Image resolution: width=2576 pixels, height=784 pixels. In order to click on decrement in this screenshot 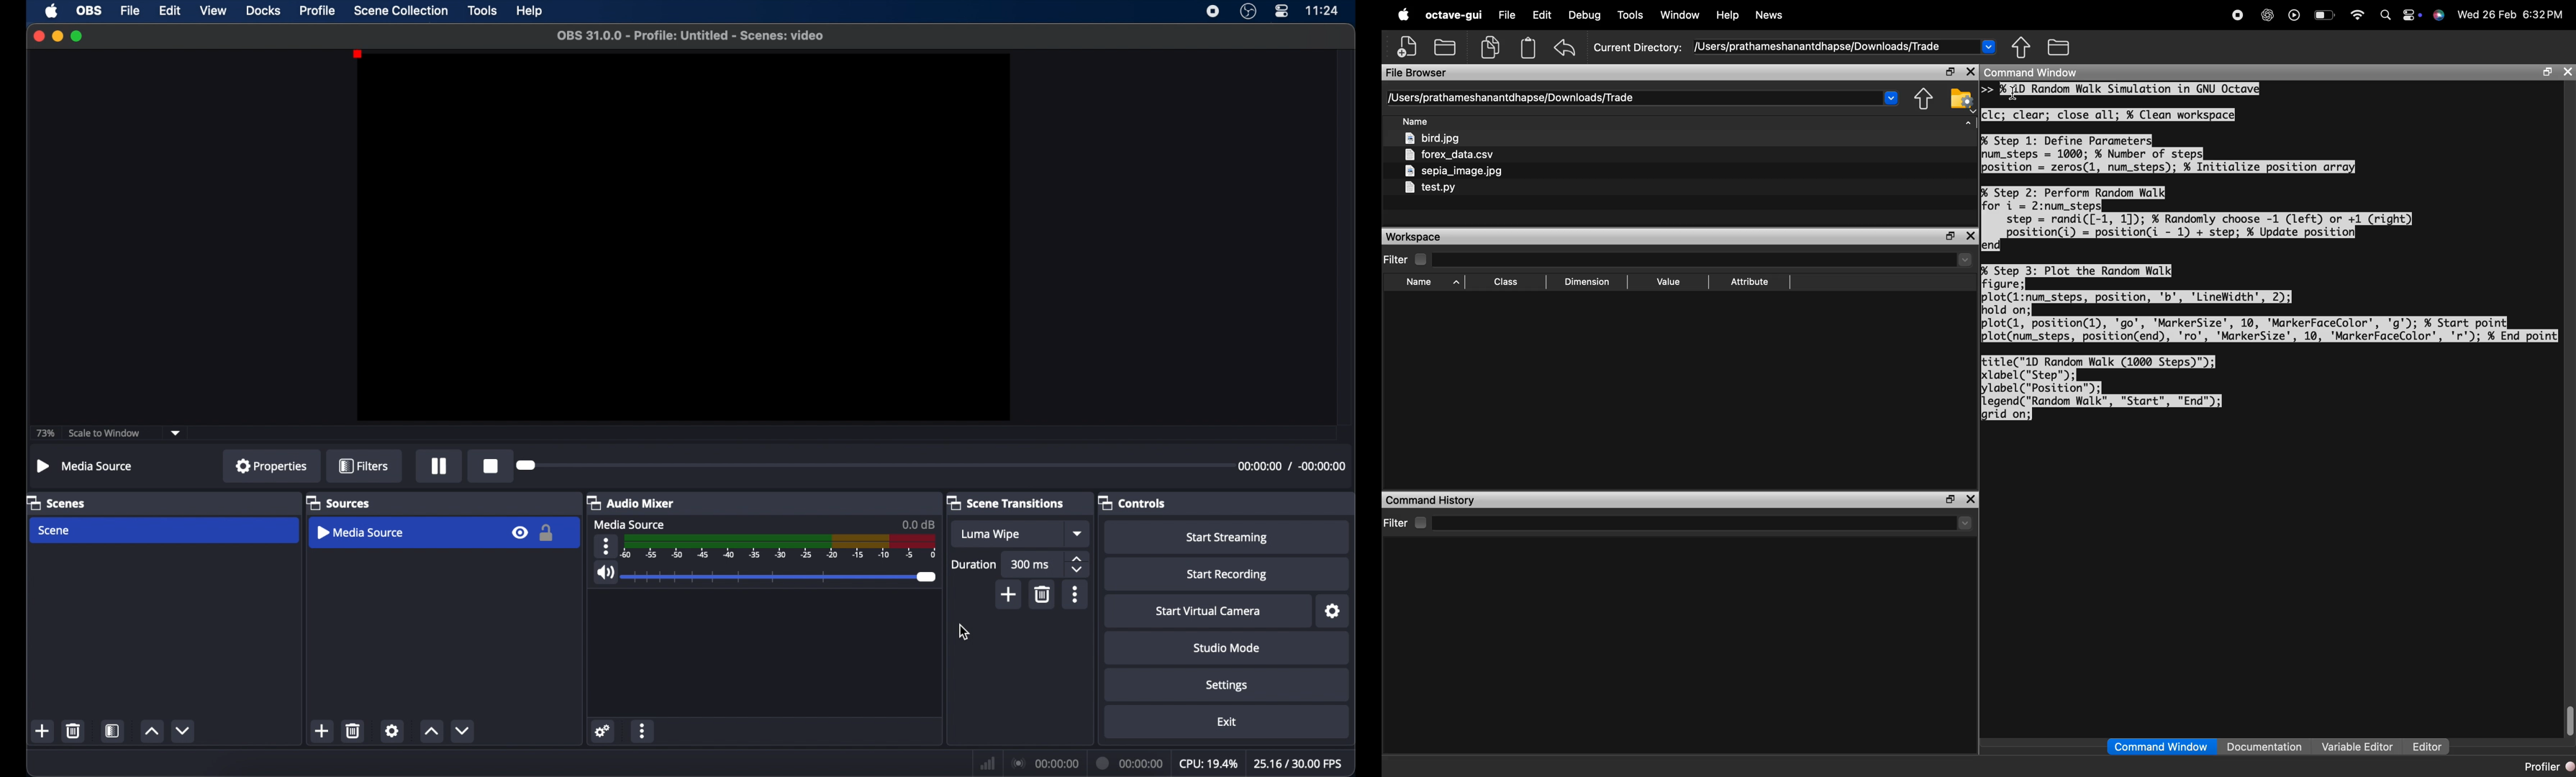, I will do `click(461, 730)`.